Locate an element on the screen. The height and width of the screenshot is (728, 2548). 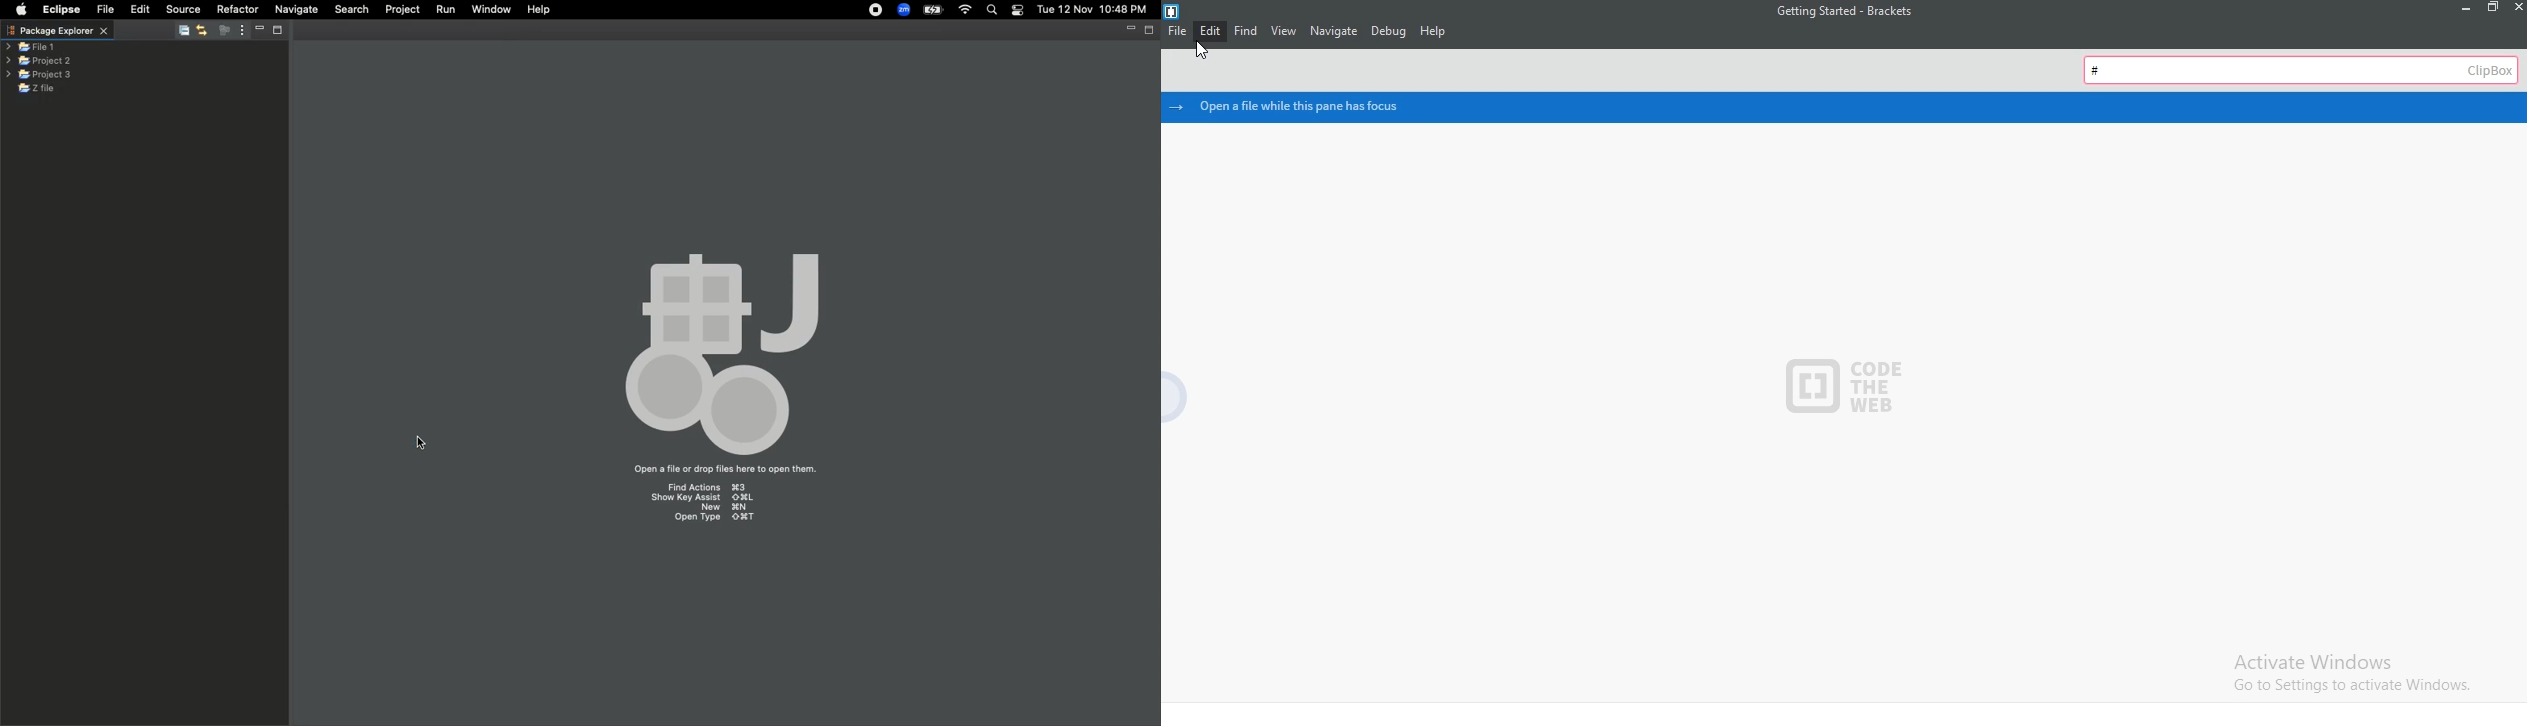
Search is located at coordinates (353, 10).